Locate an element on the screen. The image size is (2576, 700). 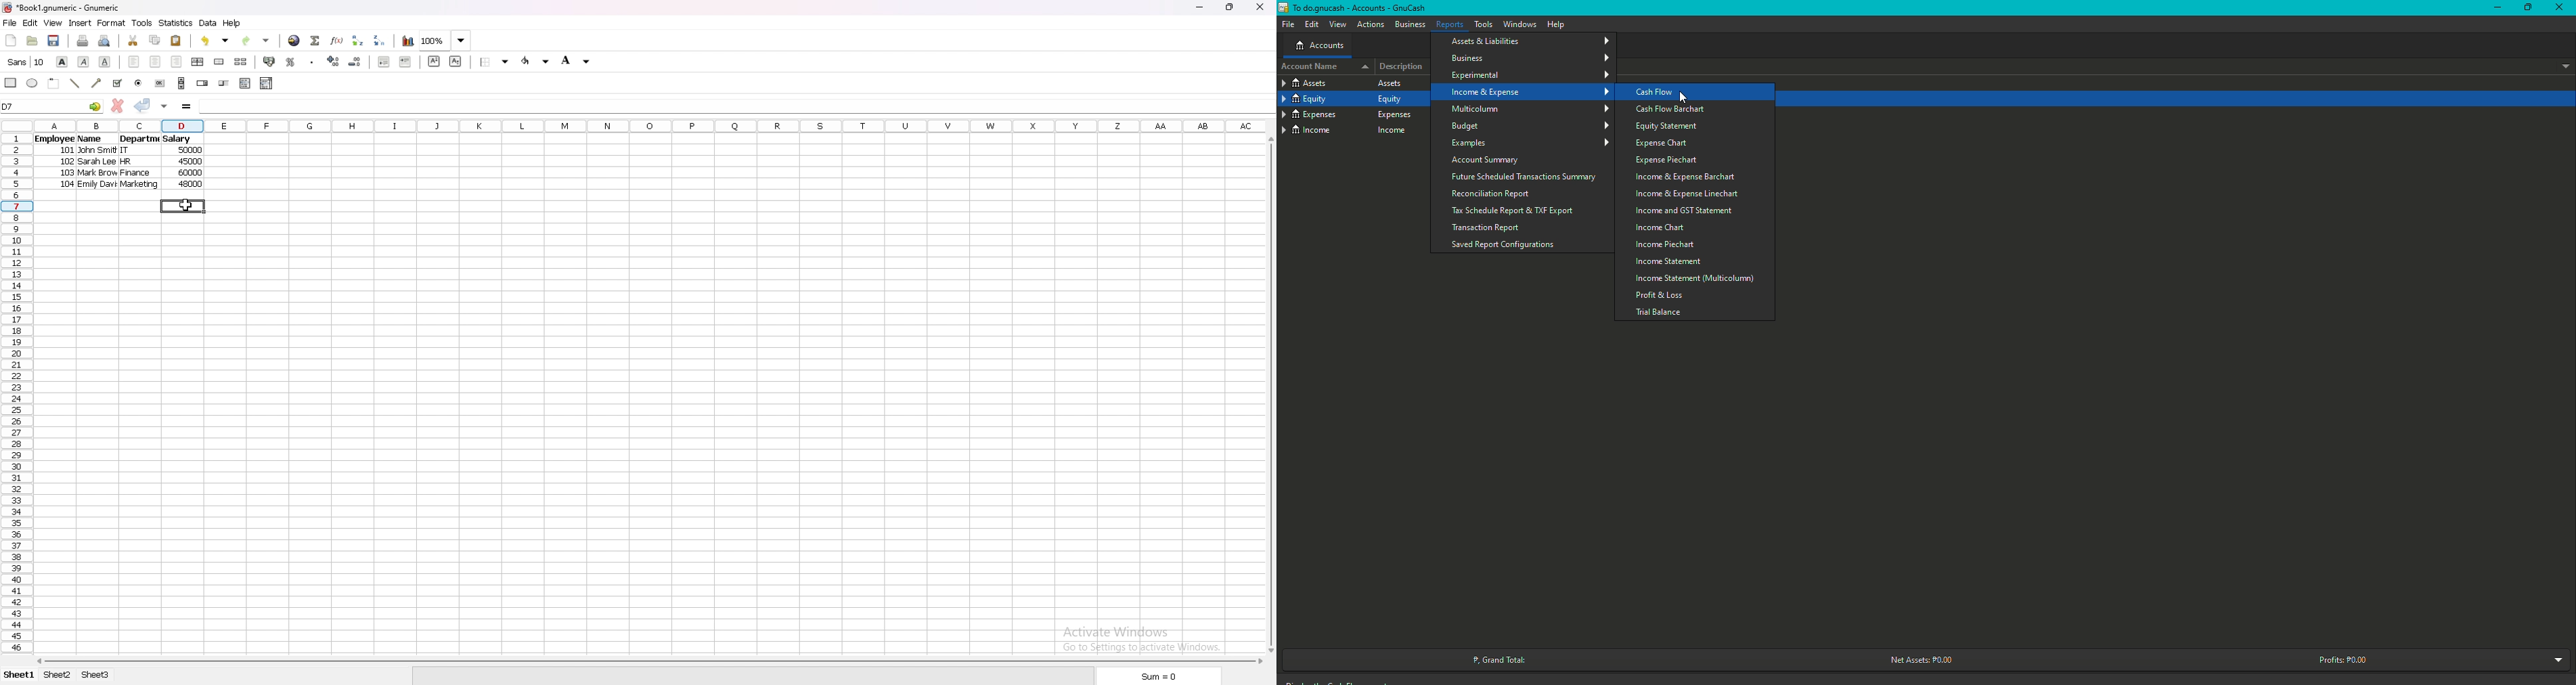
Examples is located at coordinates (1532, 143).